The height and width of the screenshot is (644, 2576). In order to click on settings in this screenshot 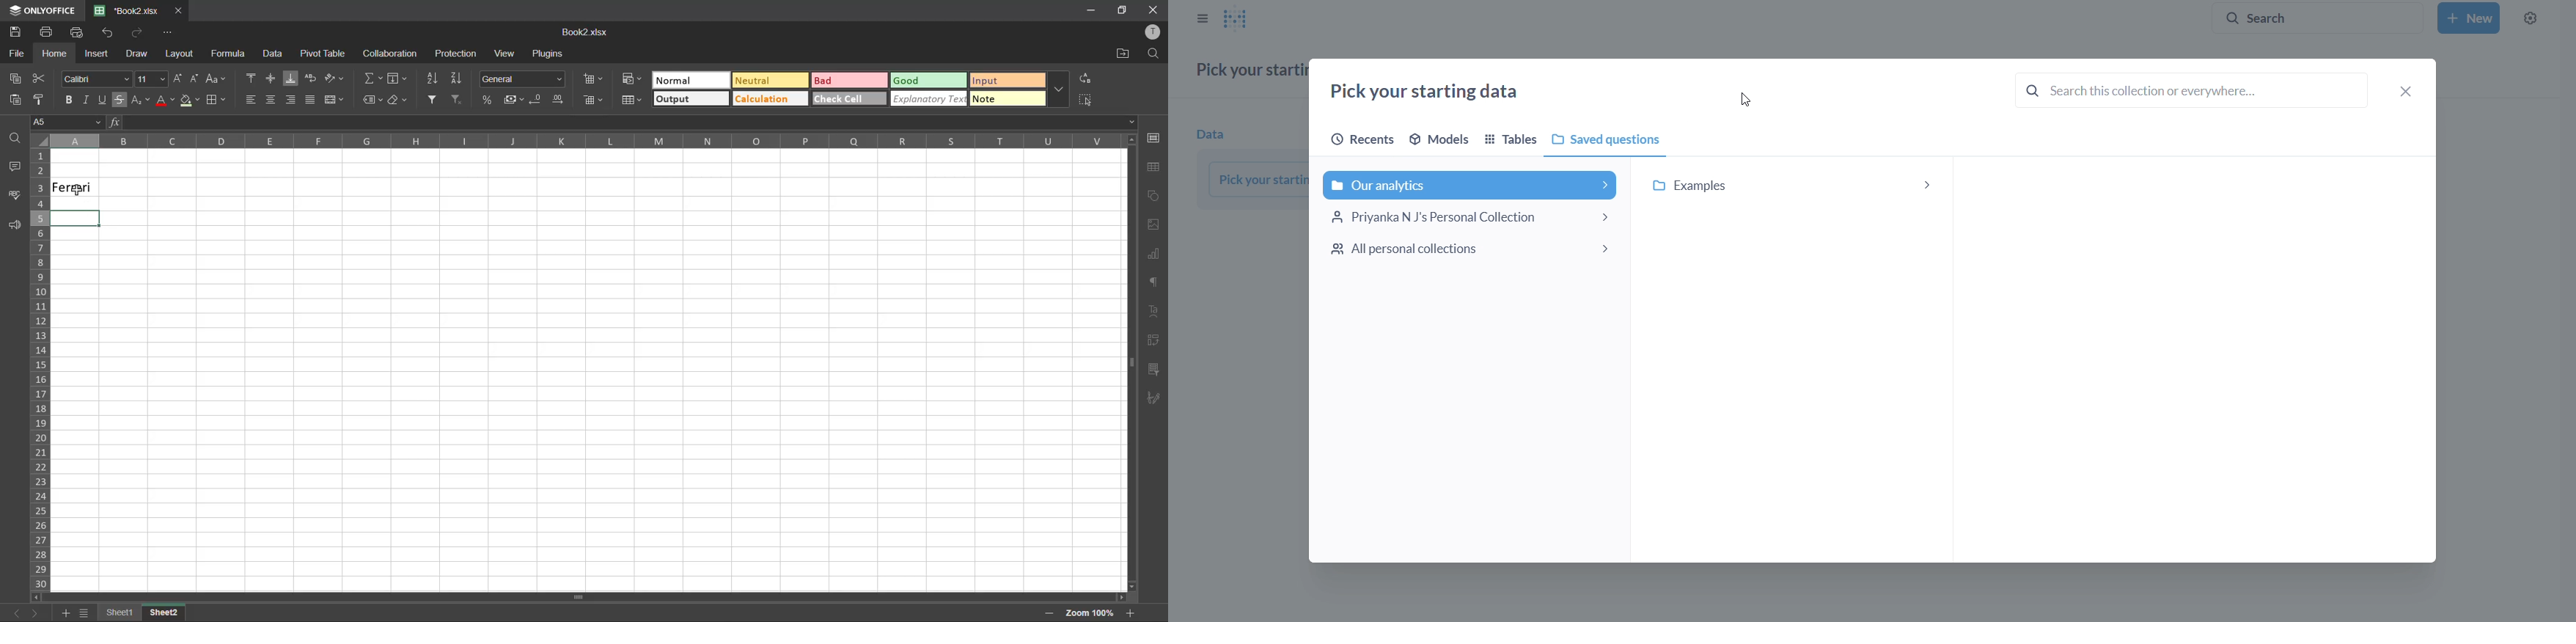, I will do `click(2530, 18)`.